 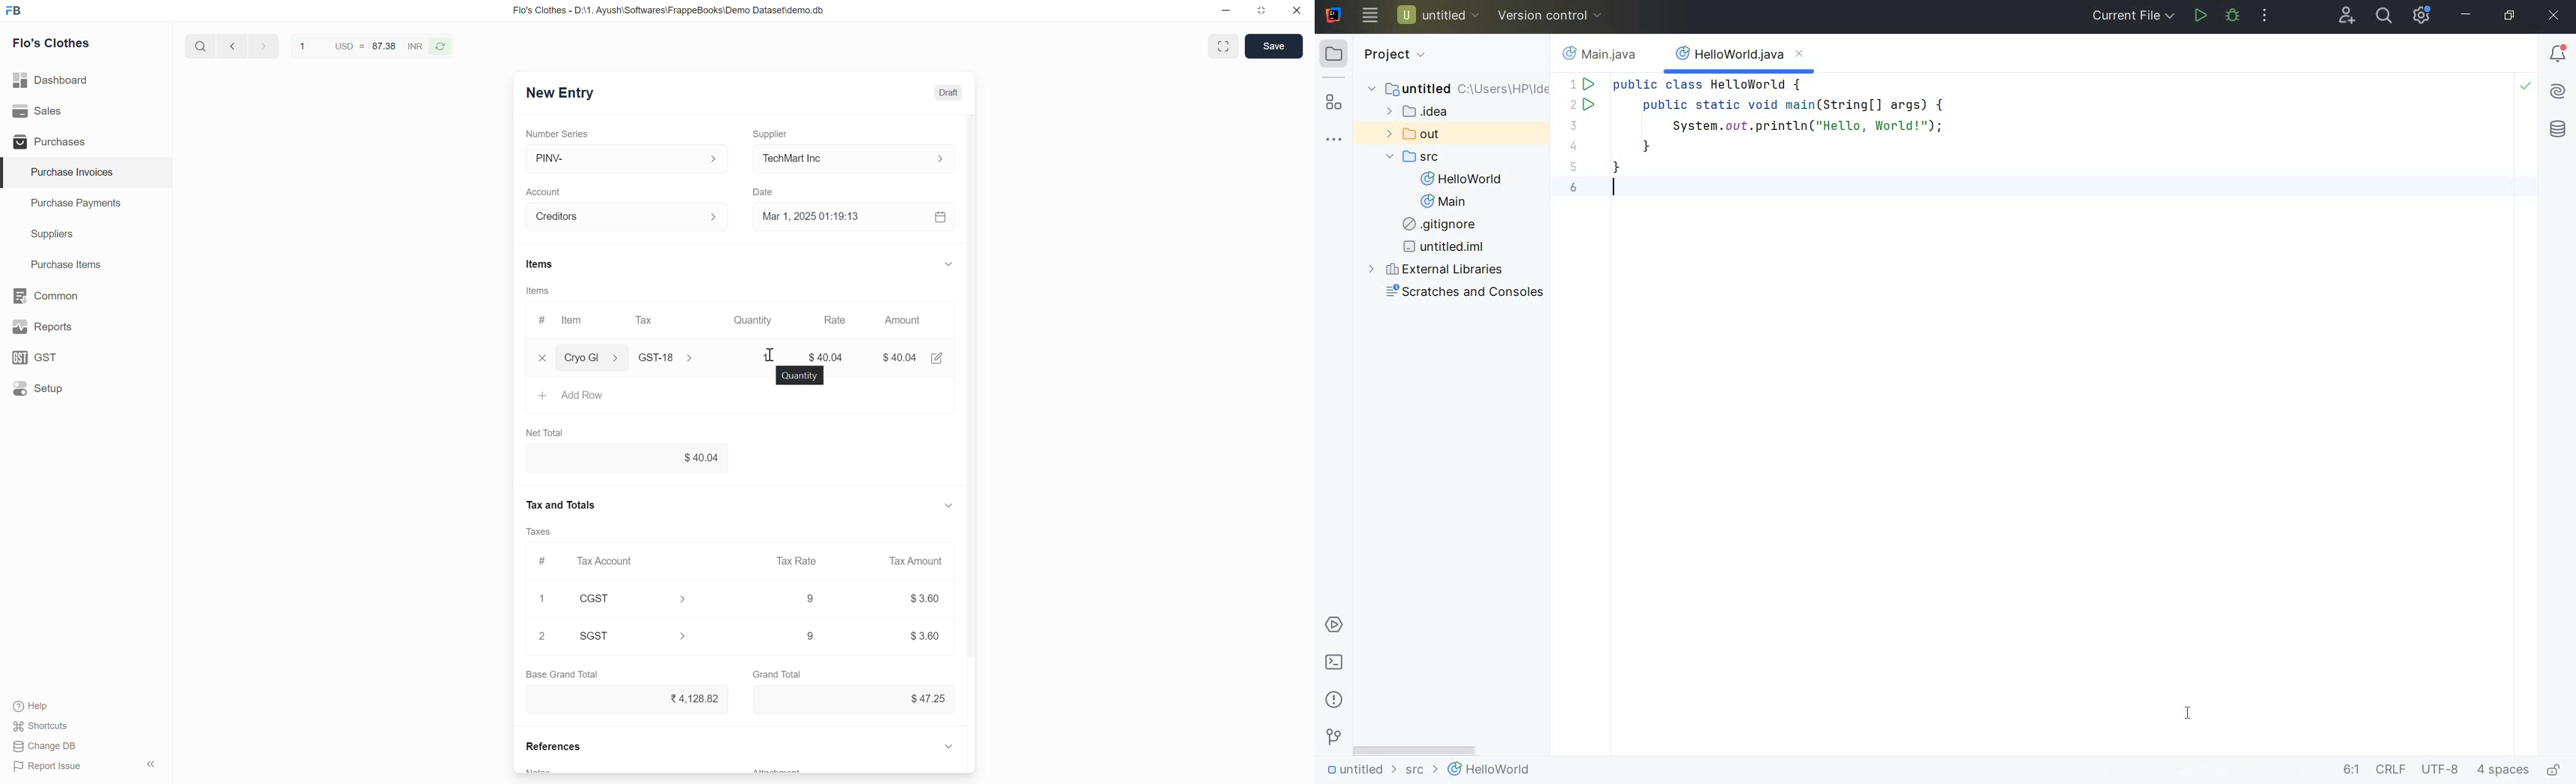 What do you see at coordinates (924, 600) in the screenshot?
I see `$3.60` at bounding box center [924, 600].